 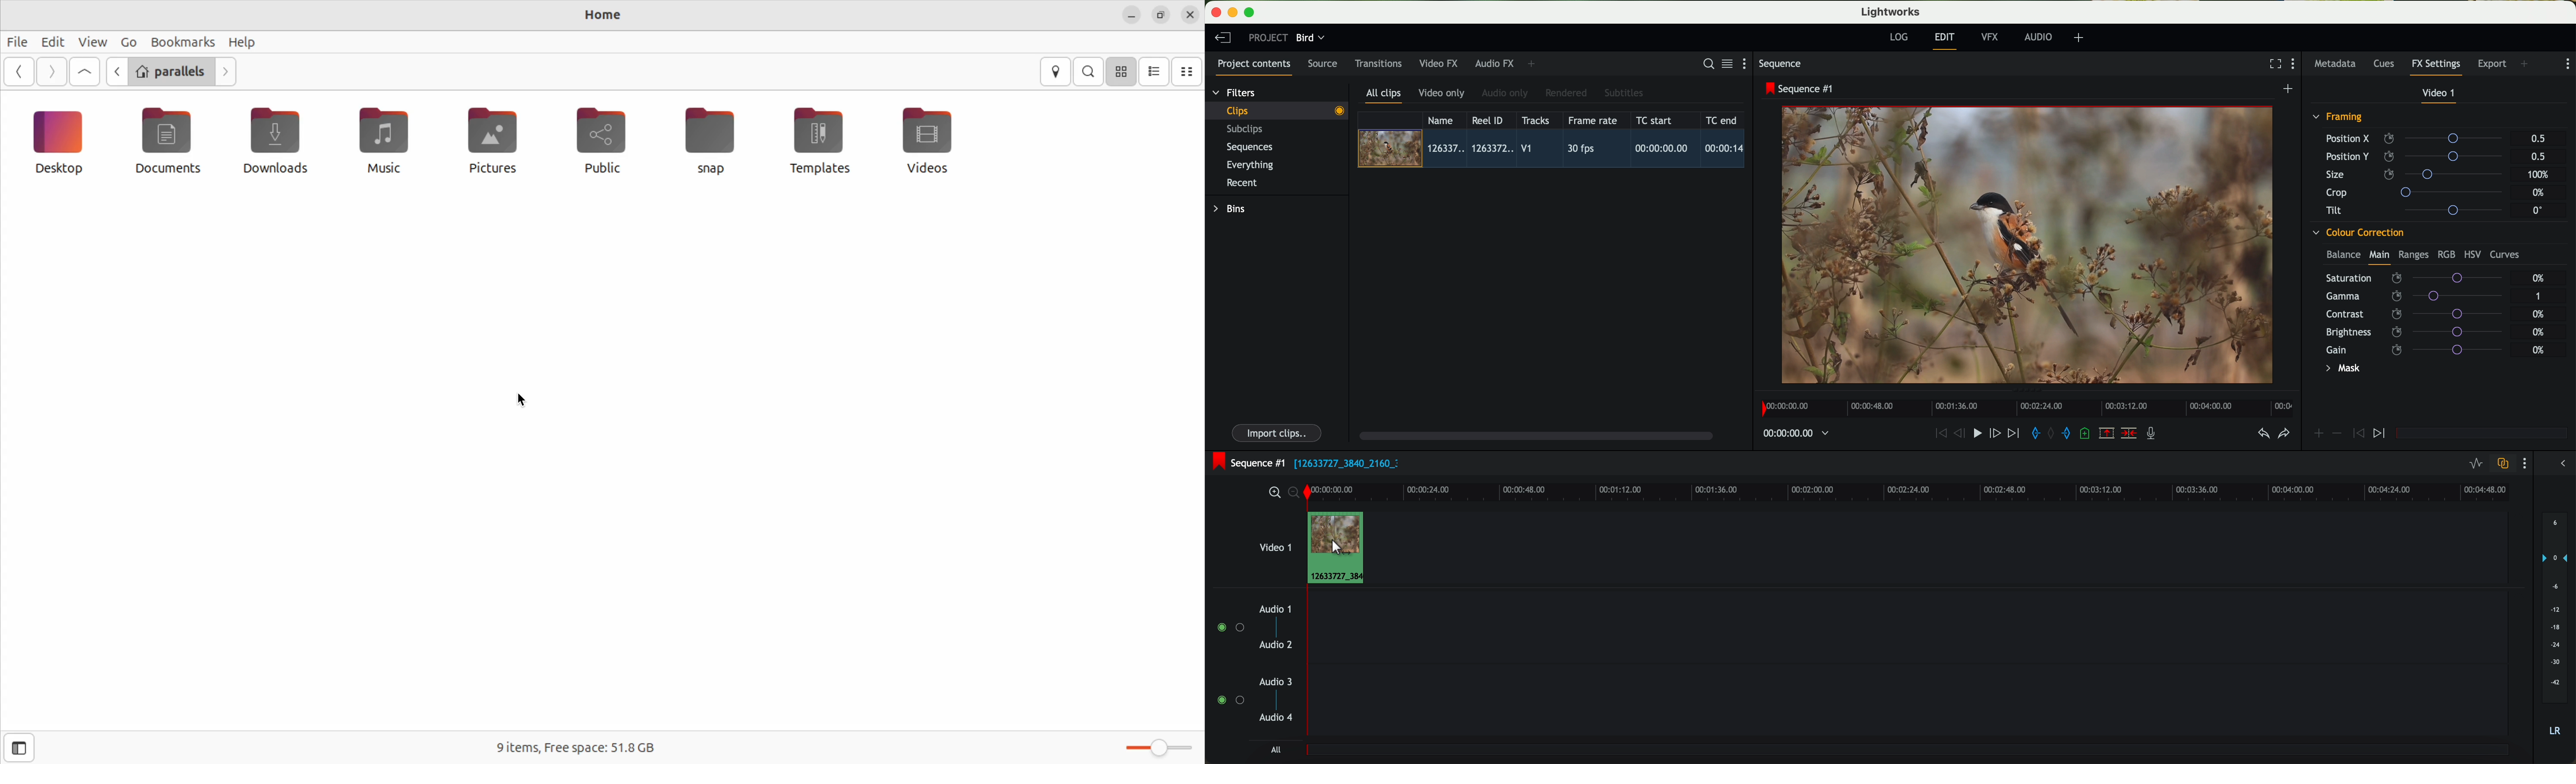 What do you see at coordinates (1235, 92) in the screenshot?
I see `filters` at bounding box center [1235, 92].